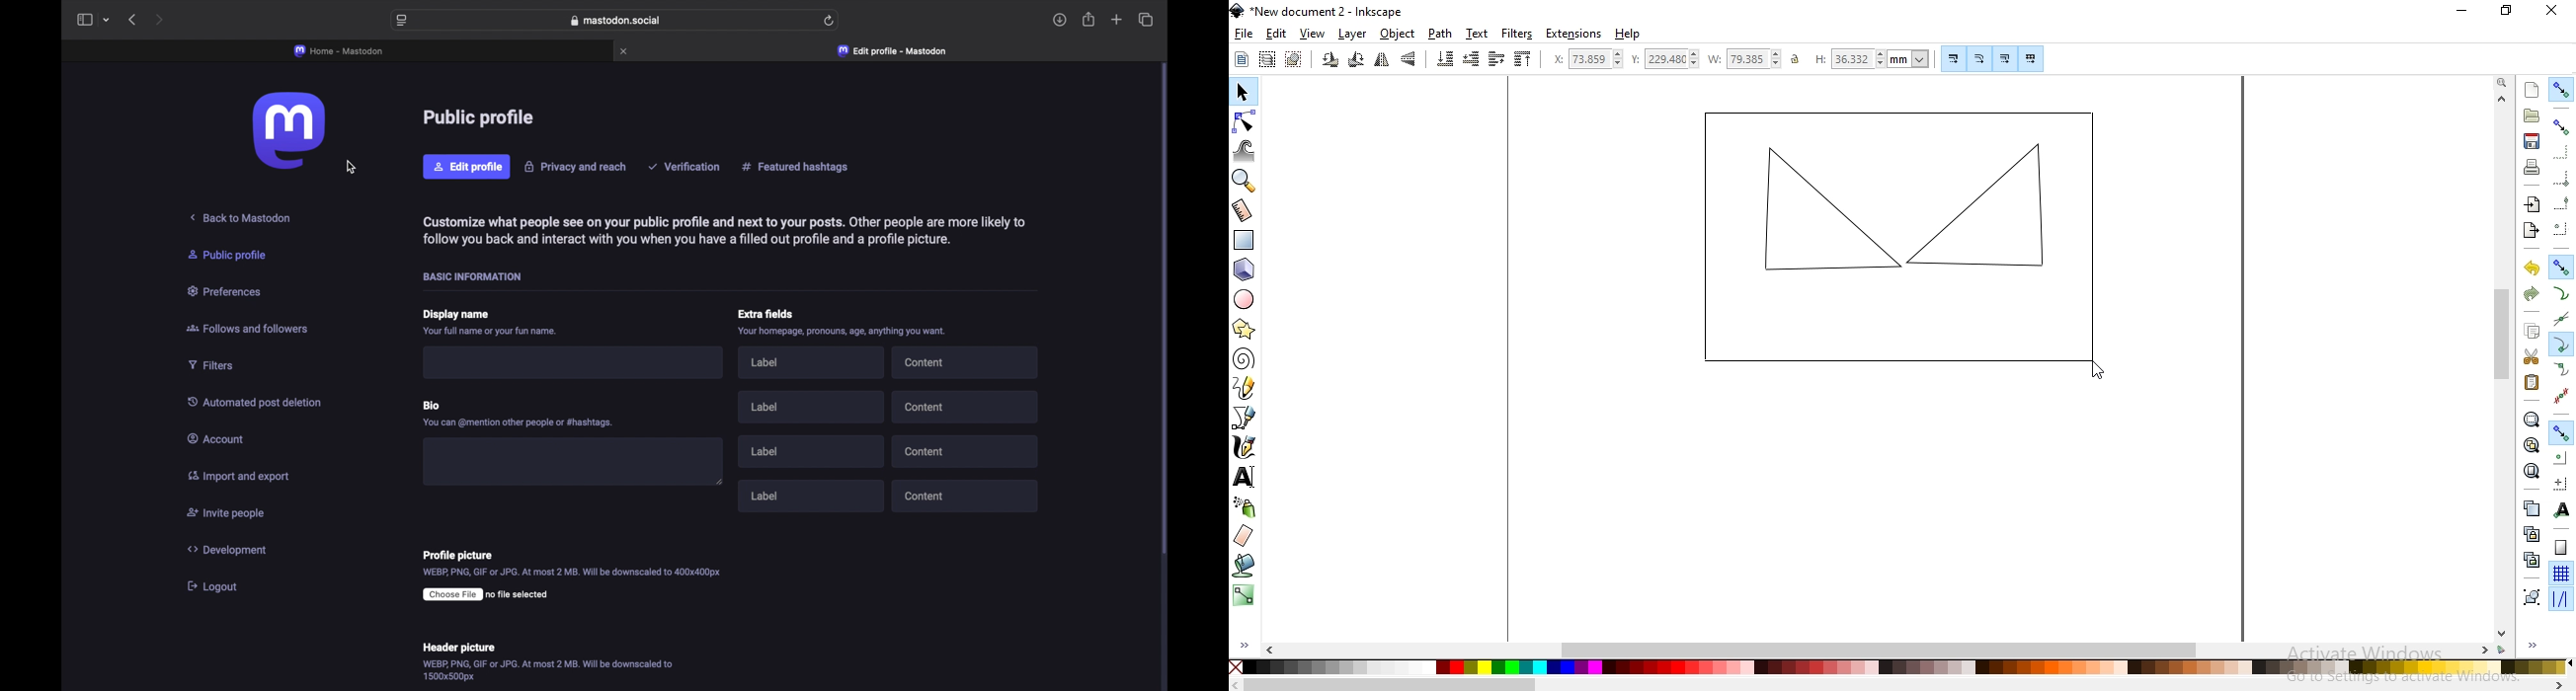 The height and width of the screenshot is (700, 2576). What do you see at coordinates (1900, 667) in the screenshot?
I see `colors` at bounding box center [1900, 667].